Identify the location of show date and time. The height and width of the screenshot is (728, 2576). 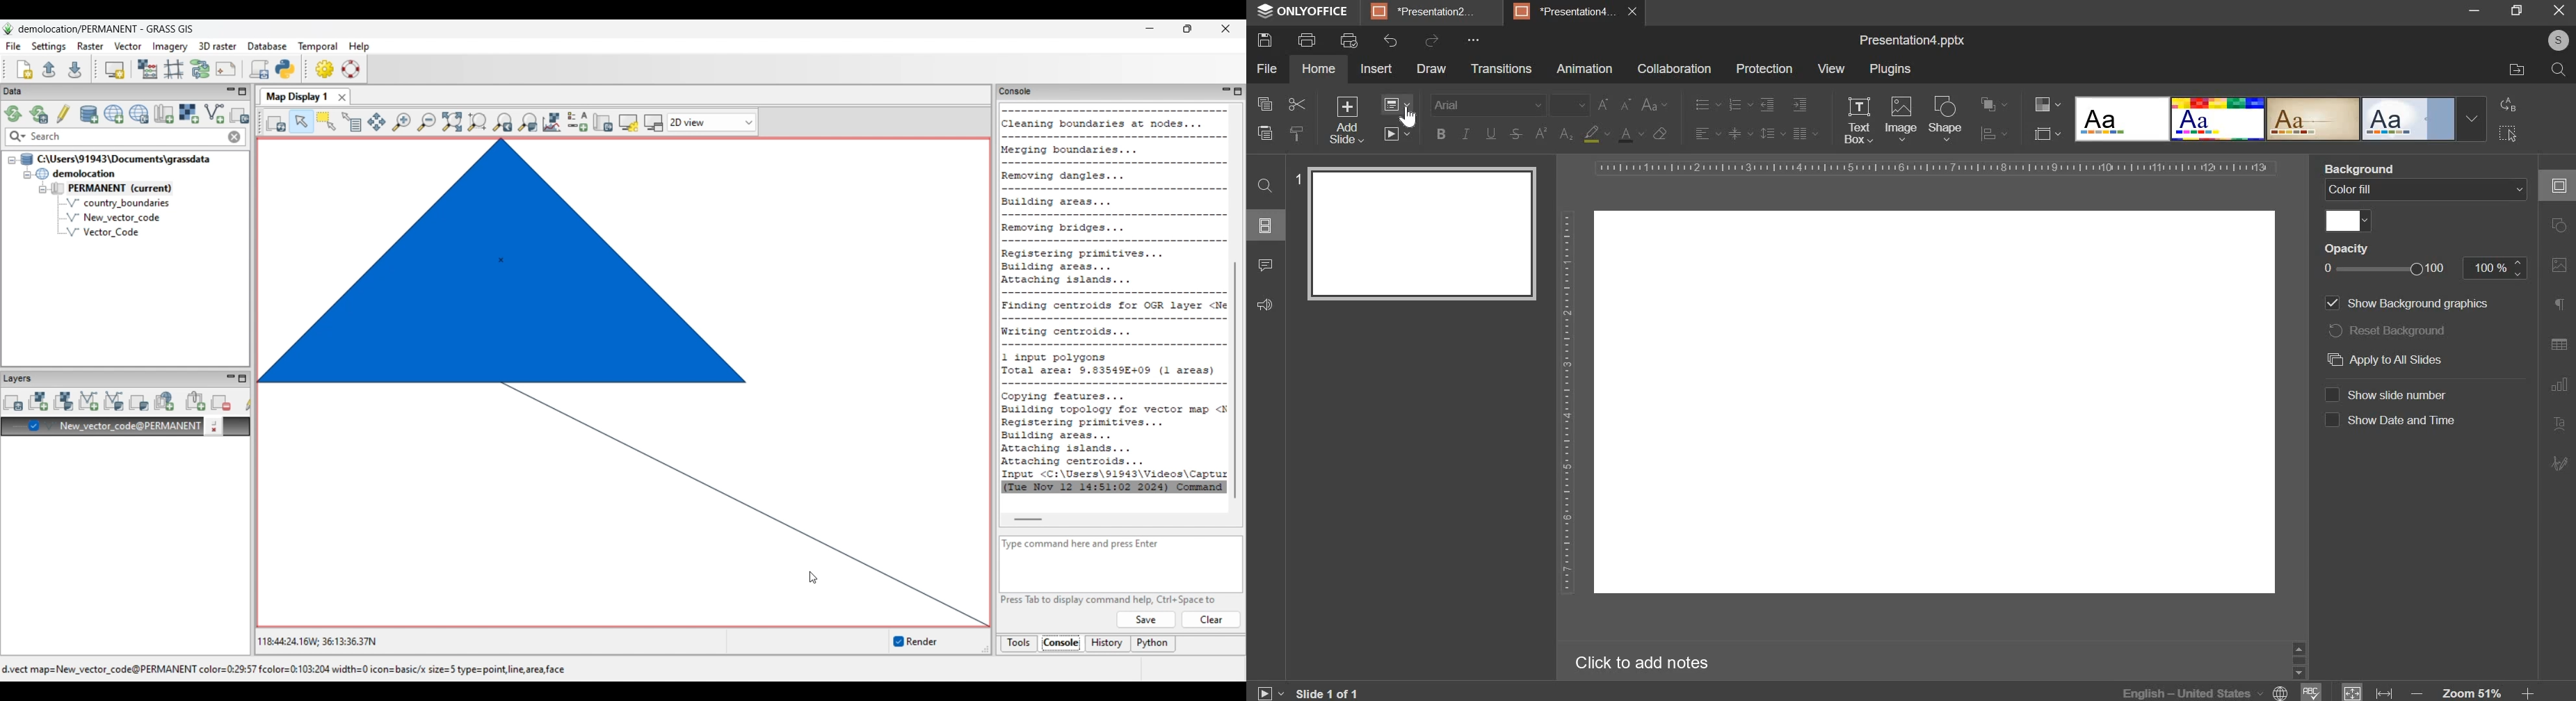
(2404, 420).